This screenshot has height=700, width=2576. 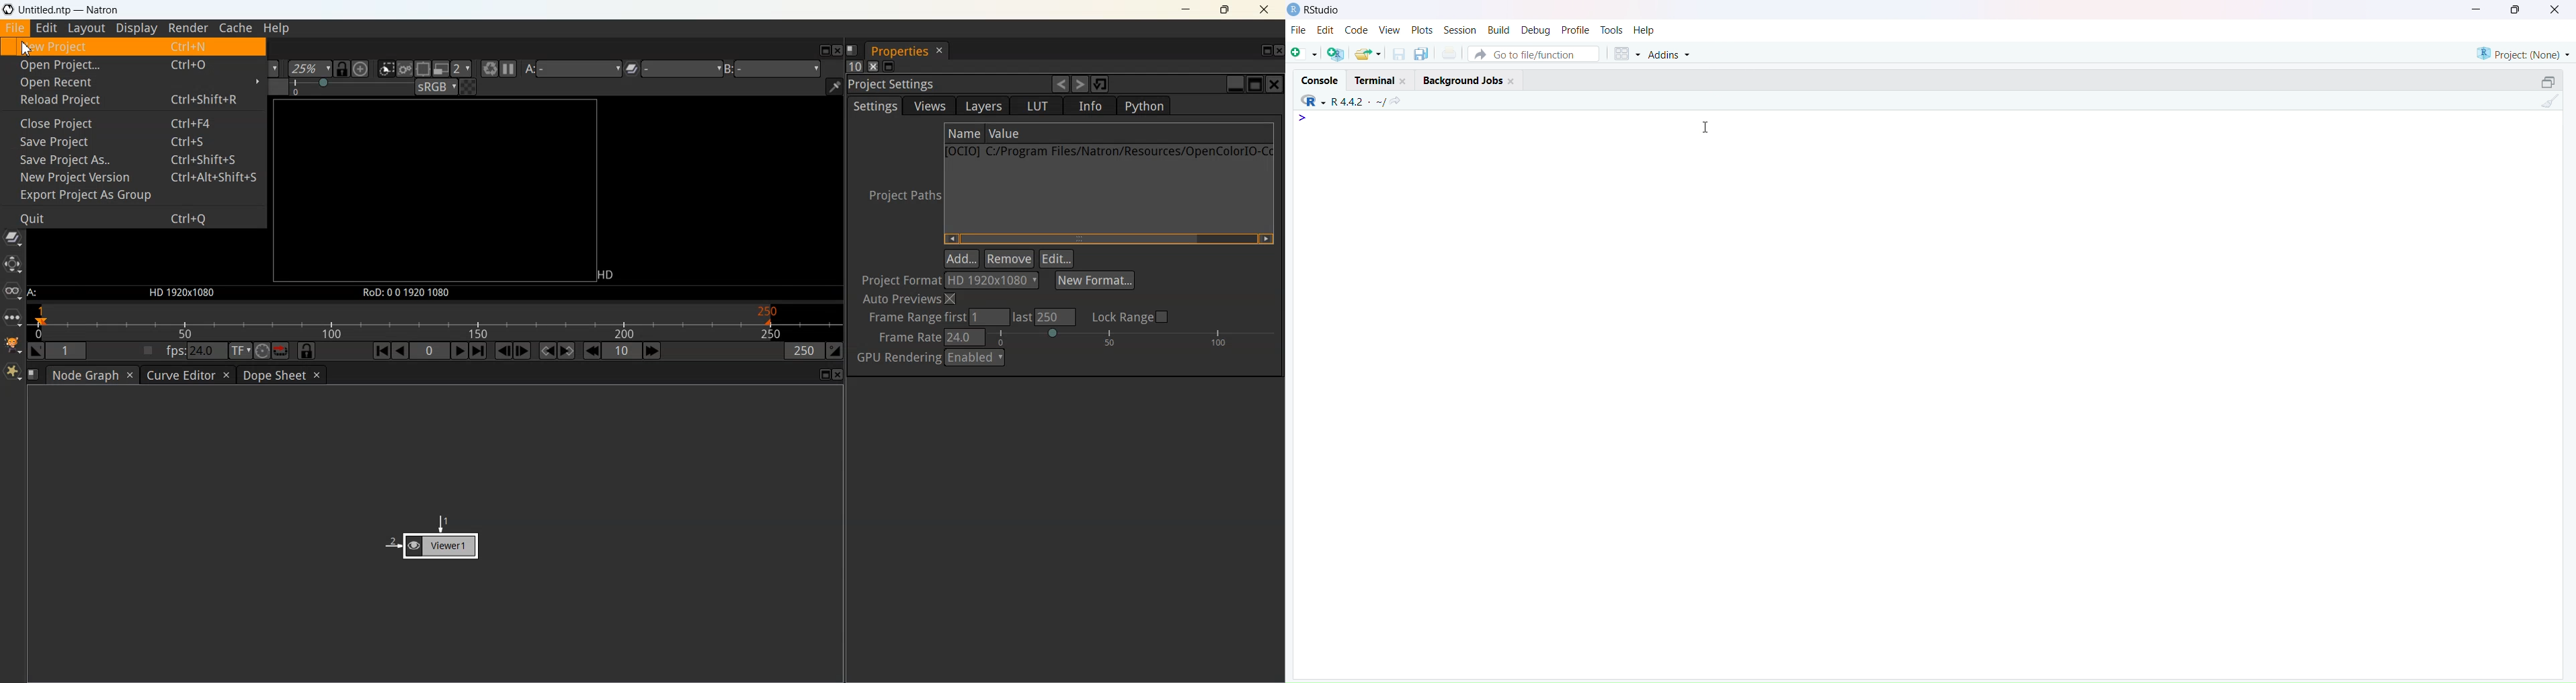 I want to click on save current document, so click(x=1398, y=54).